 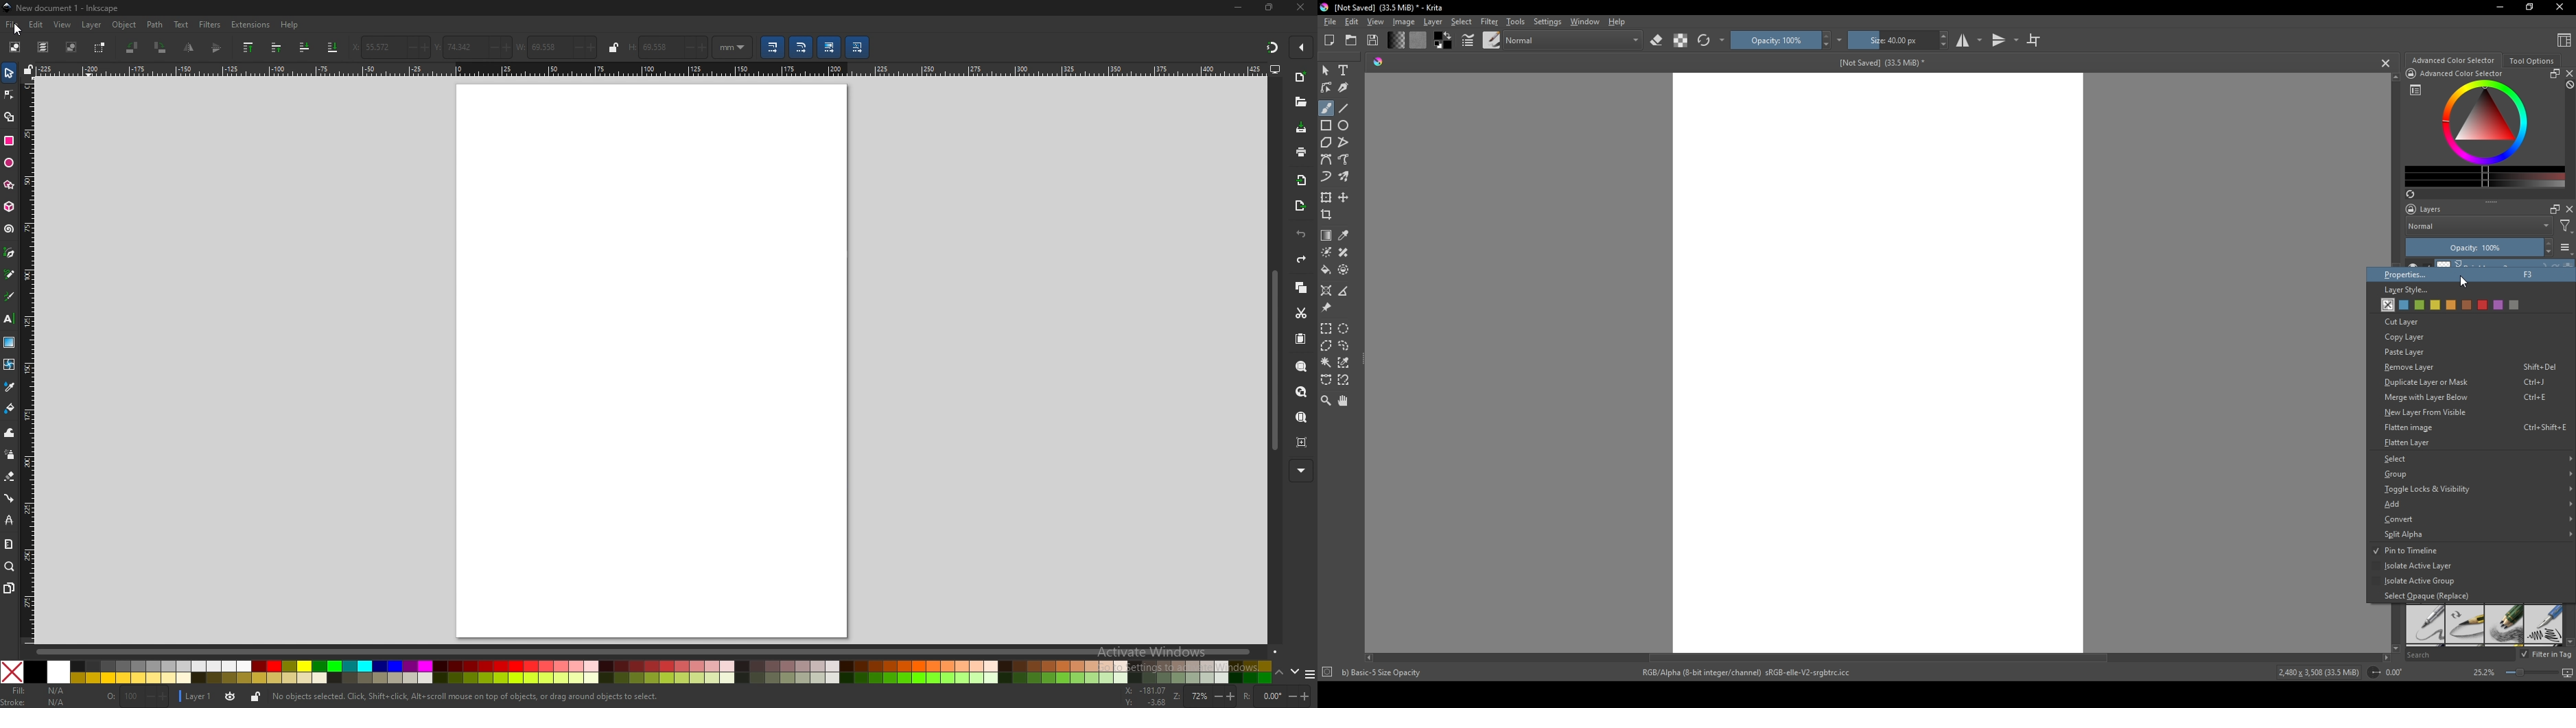 What do you see at coordinates (2466, 625) in the screenshot?
I see `pencil` at bounding box center [2466, 625].